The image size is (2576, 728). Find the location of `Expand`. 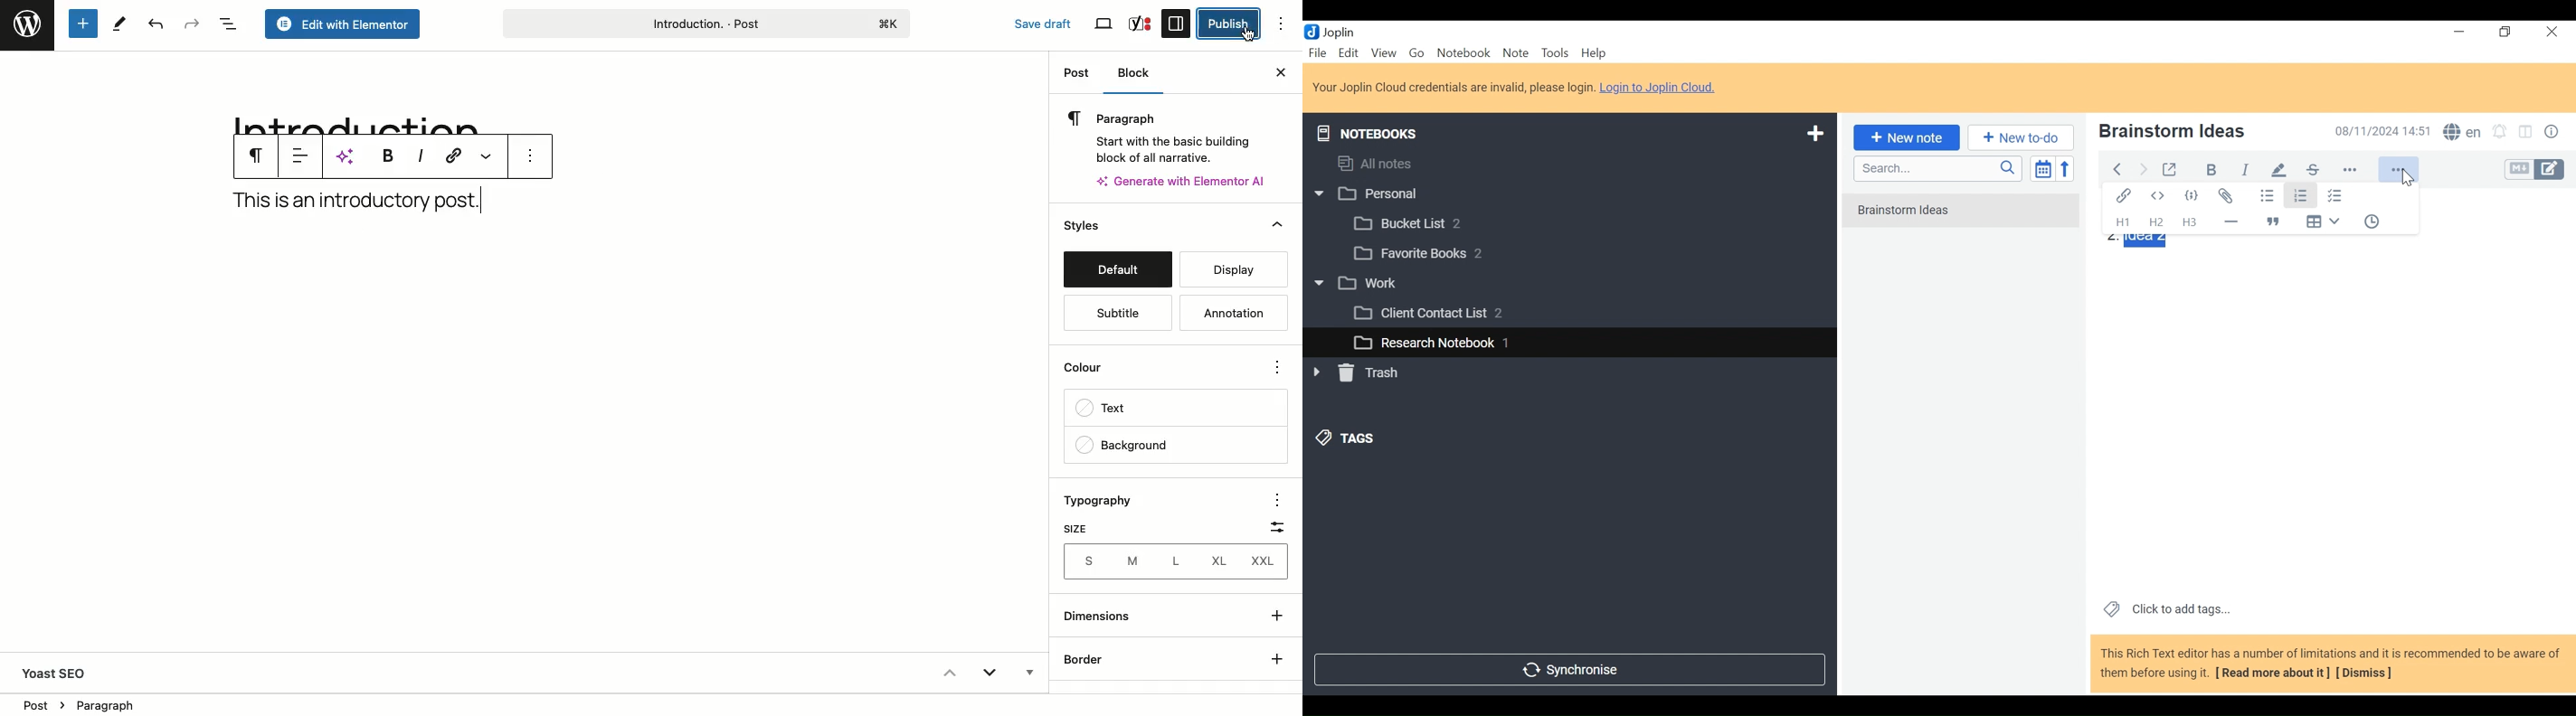

Expand is located at coordinates (990, 675).